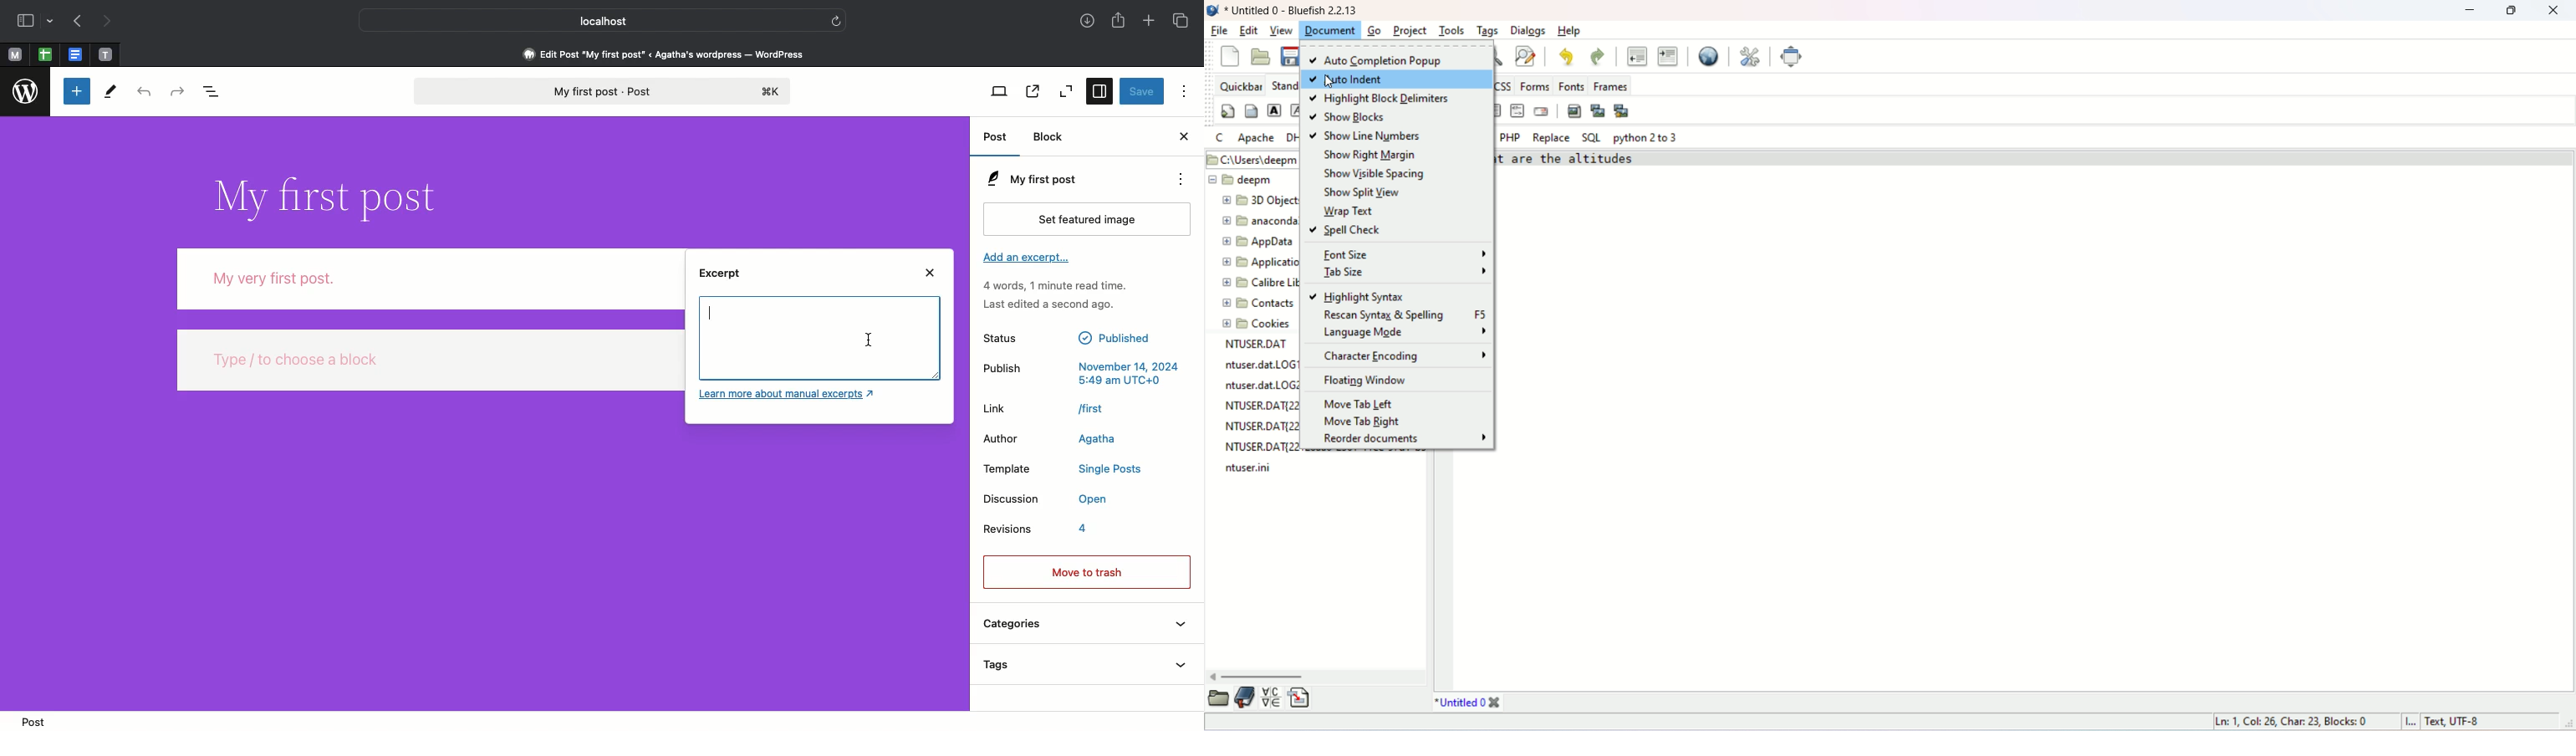  Describe the element at coordinates (1378, 173) in the screenshot. I see `show viable spacing` at that location.